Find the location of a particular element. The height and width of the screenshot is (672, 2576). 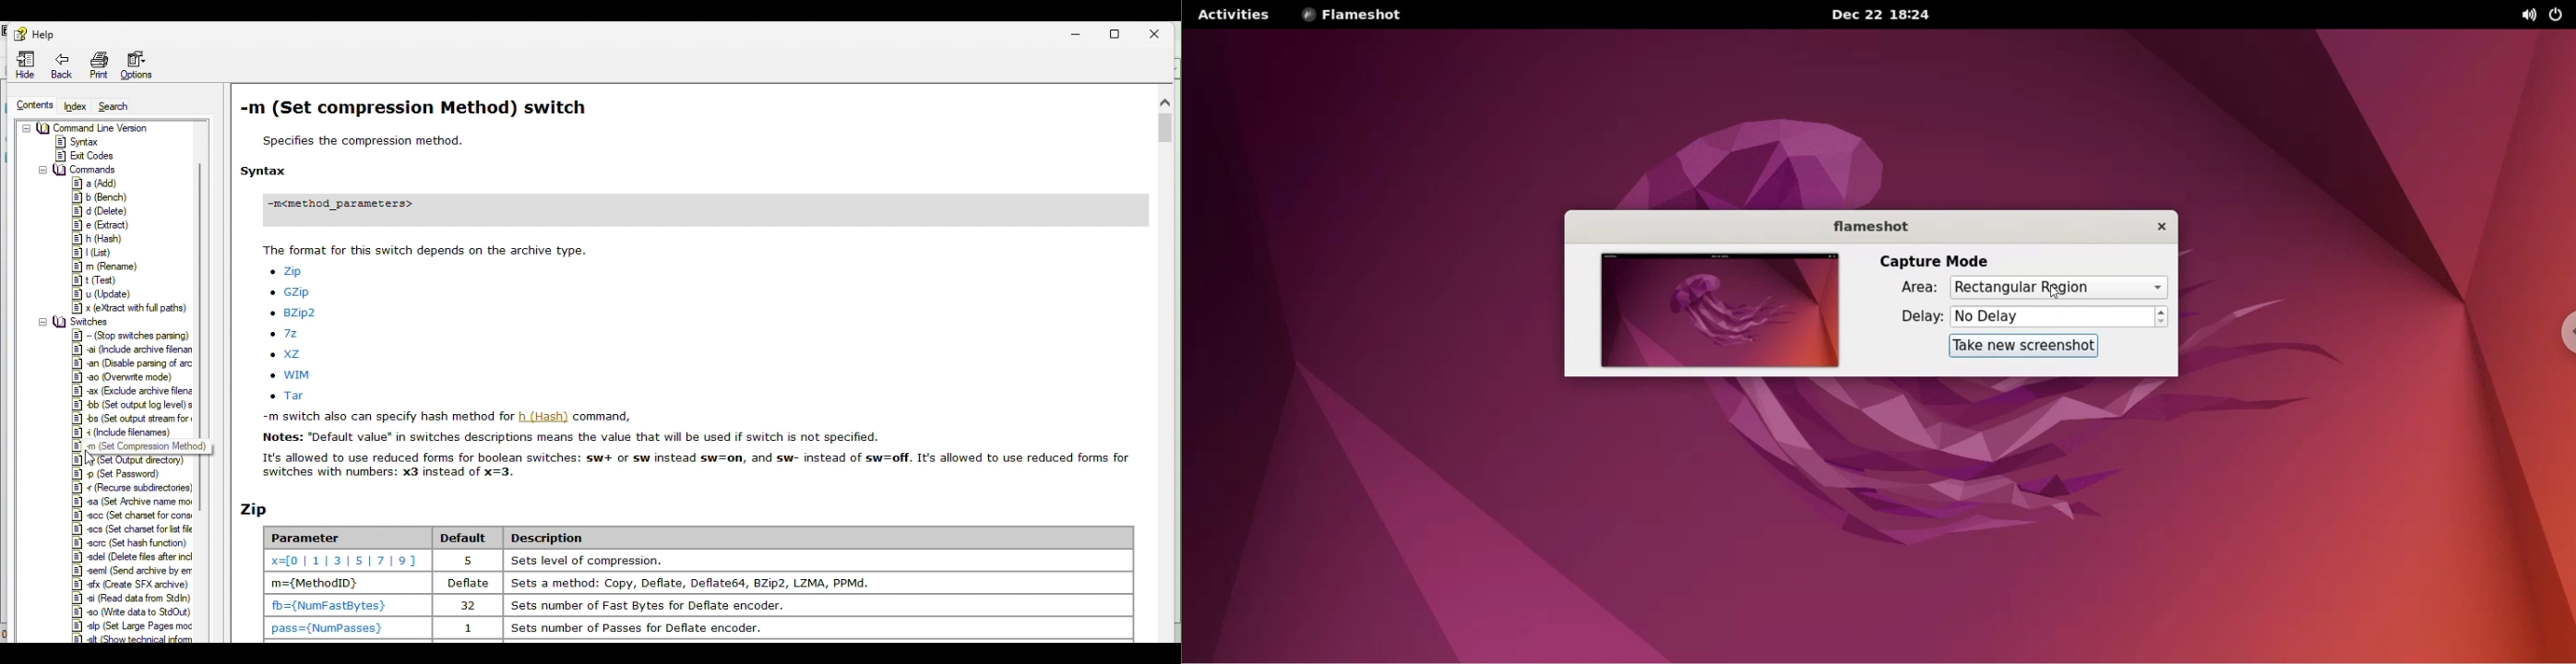

set compression method is located at coordinates (135, 446).